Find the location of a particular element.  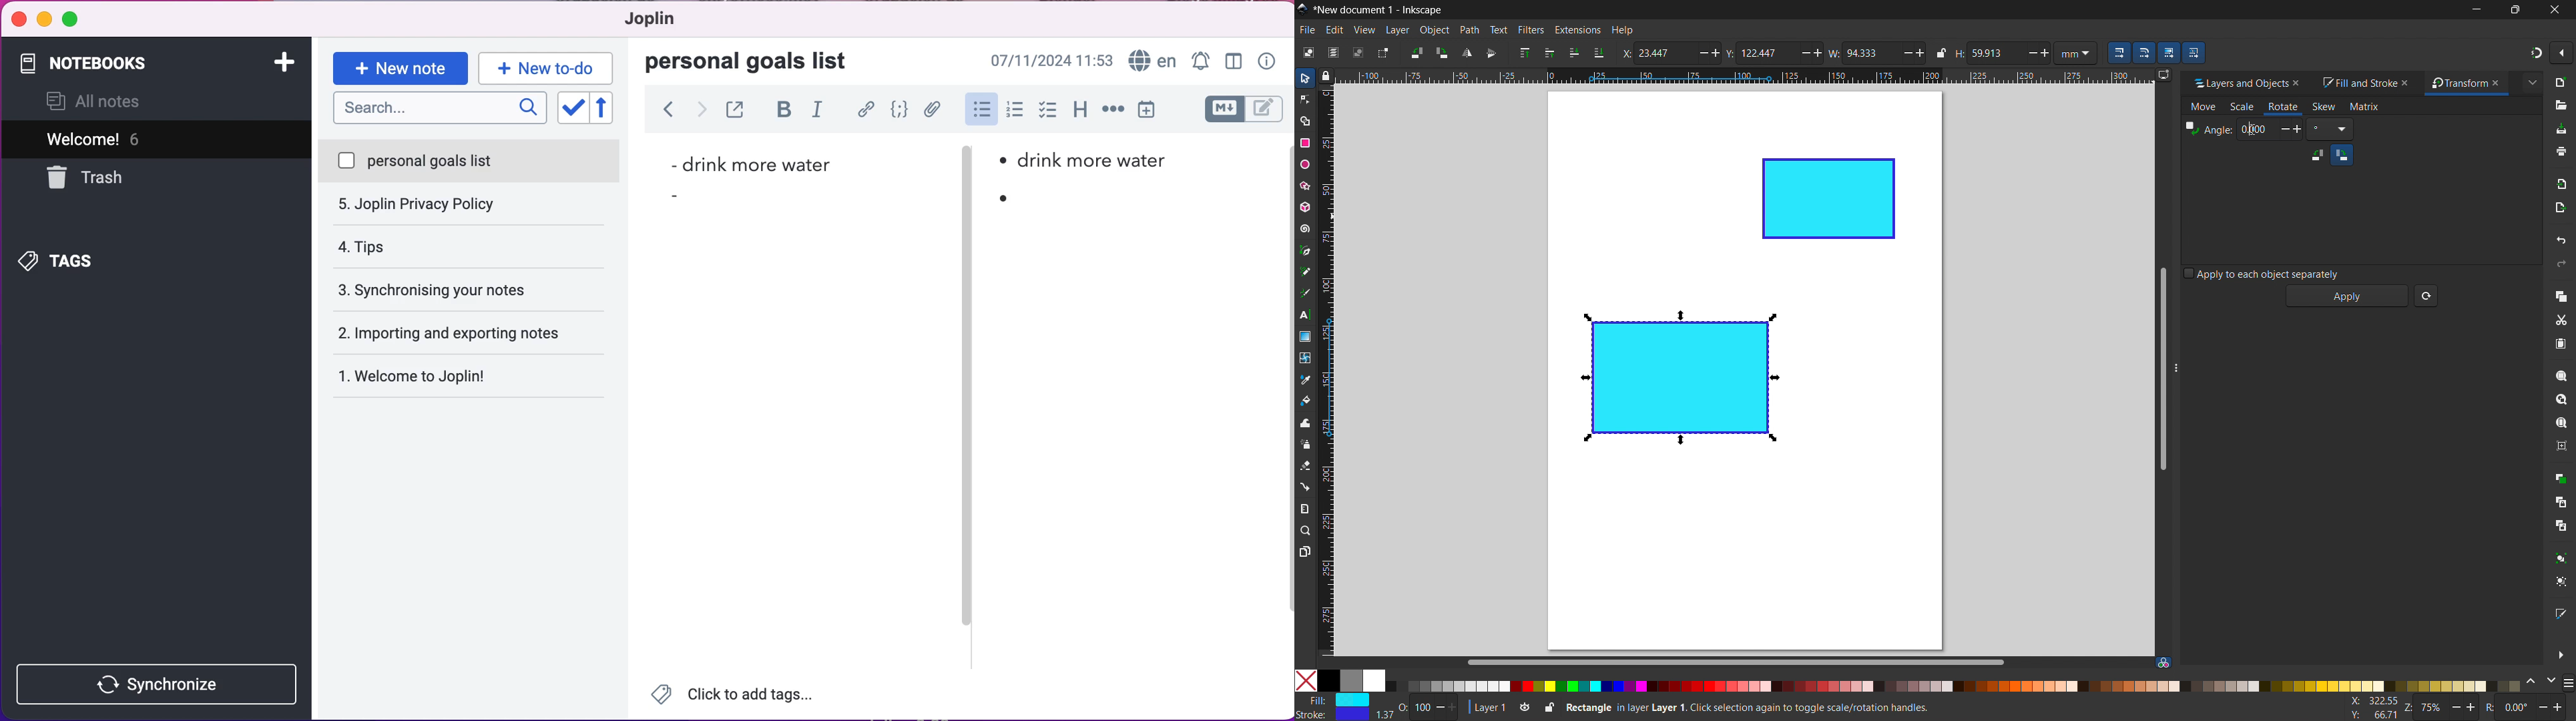

personal goals list is located at coordinates (470, 162).